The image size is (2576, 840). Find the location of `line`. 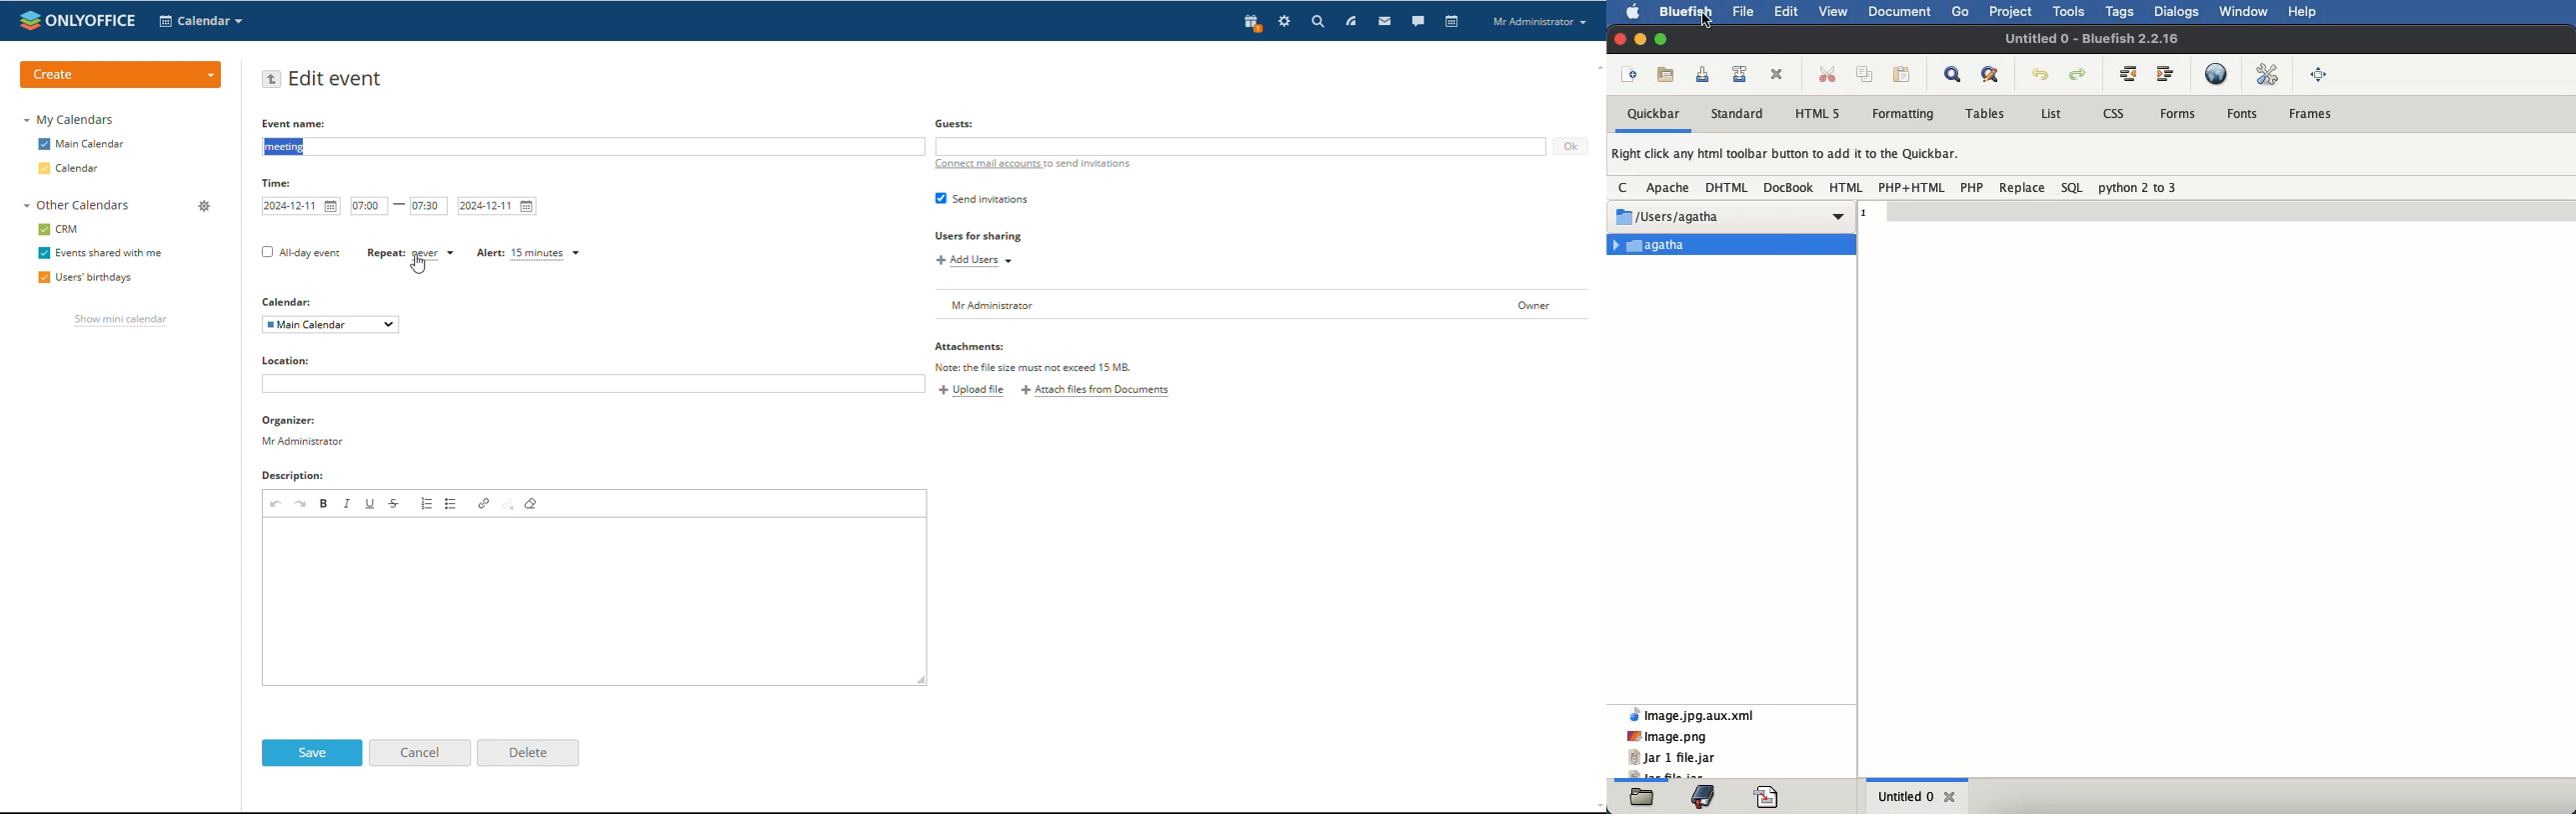

line is located at coordinates (2216, 208).